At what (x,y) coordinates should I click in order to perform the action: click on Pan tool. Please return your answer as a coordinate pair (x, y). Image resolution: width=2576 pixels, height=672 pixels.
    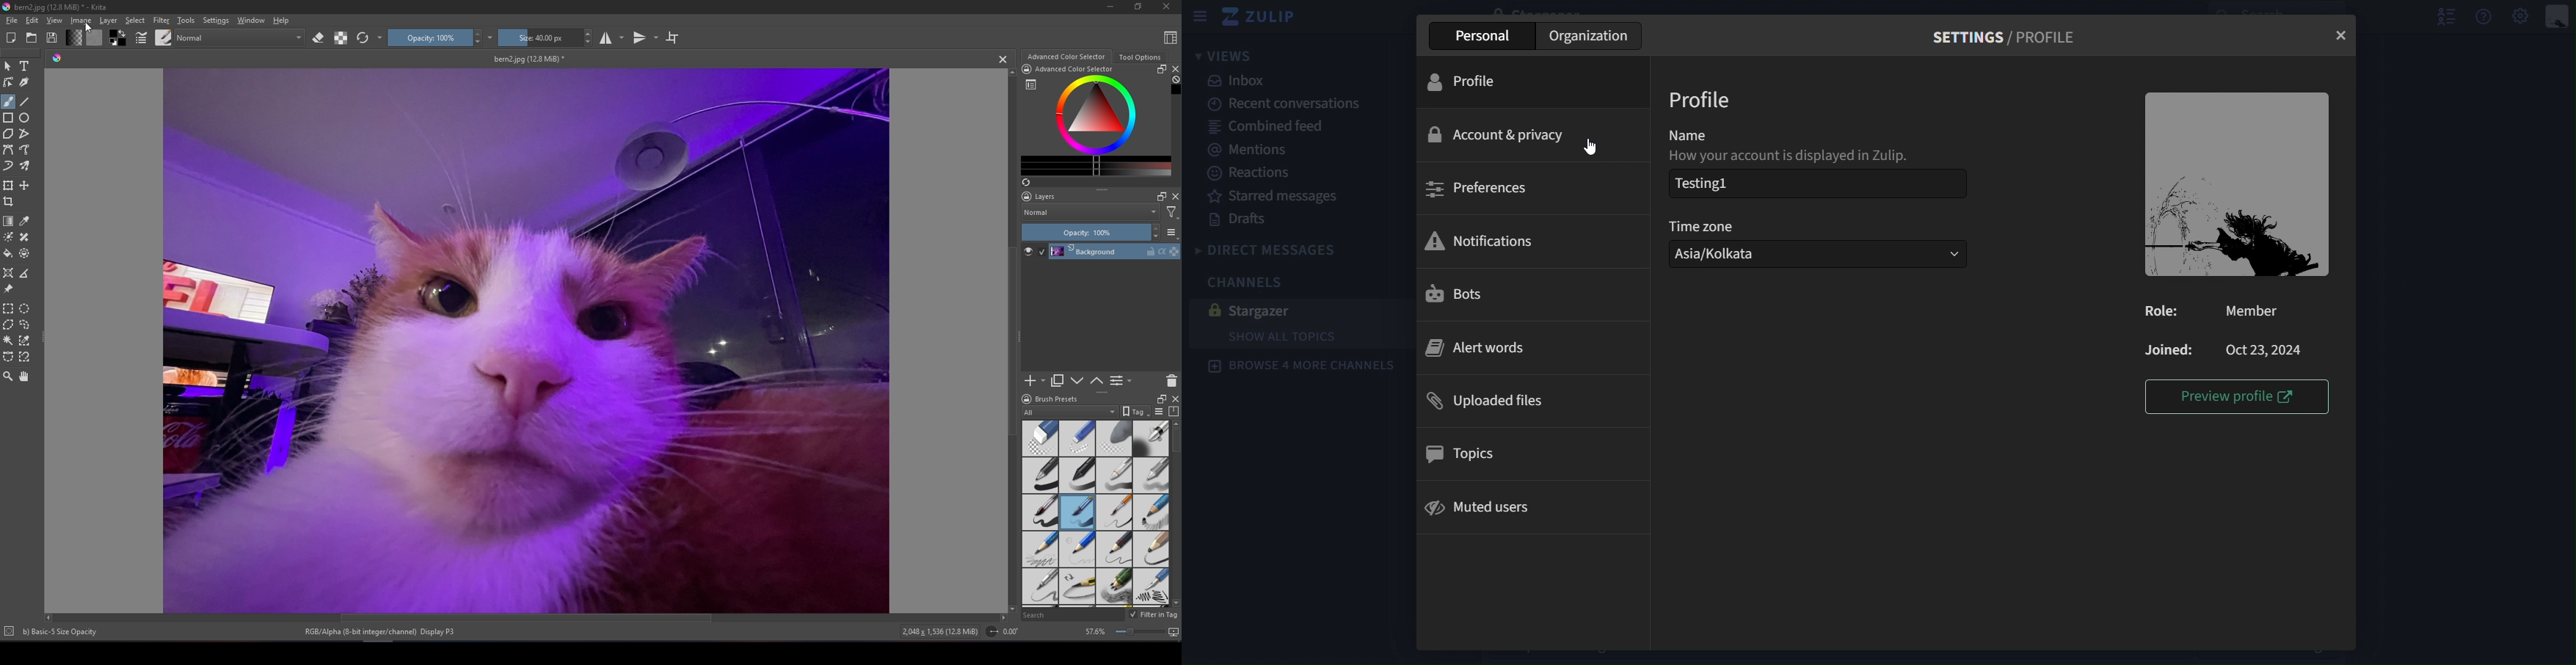
    Looking at the image, I should click on (23, 376).